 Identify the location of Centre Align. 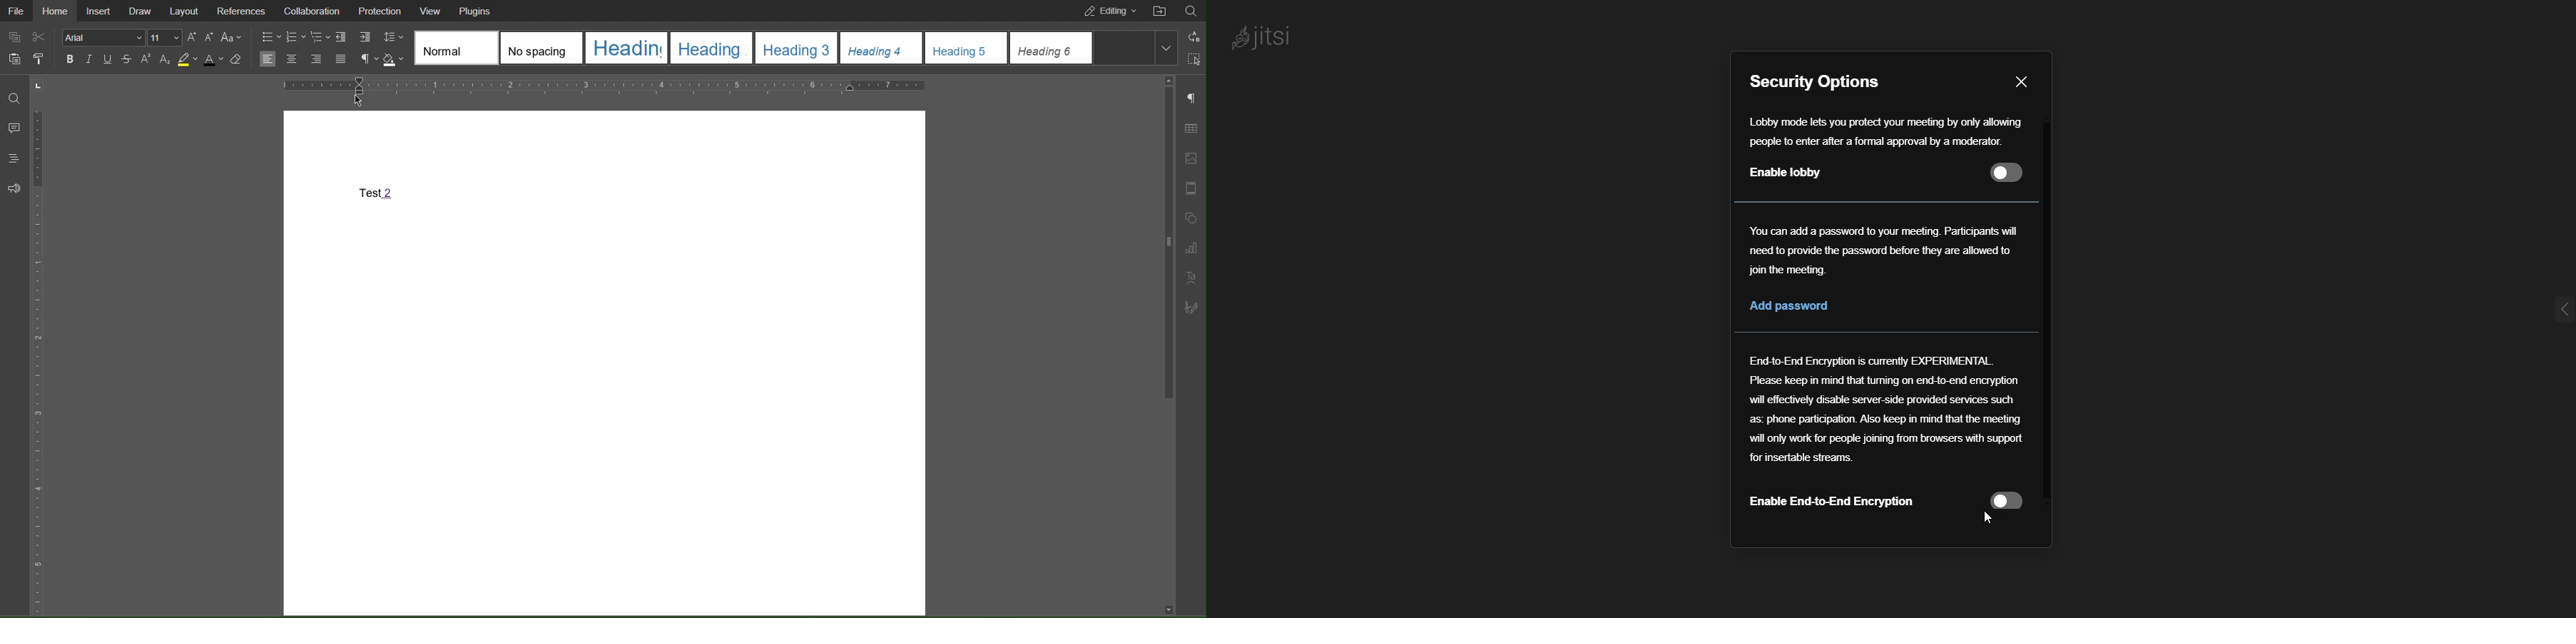
(293, 59).